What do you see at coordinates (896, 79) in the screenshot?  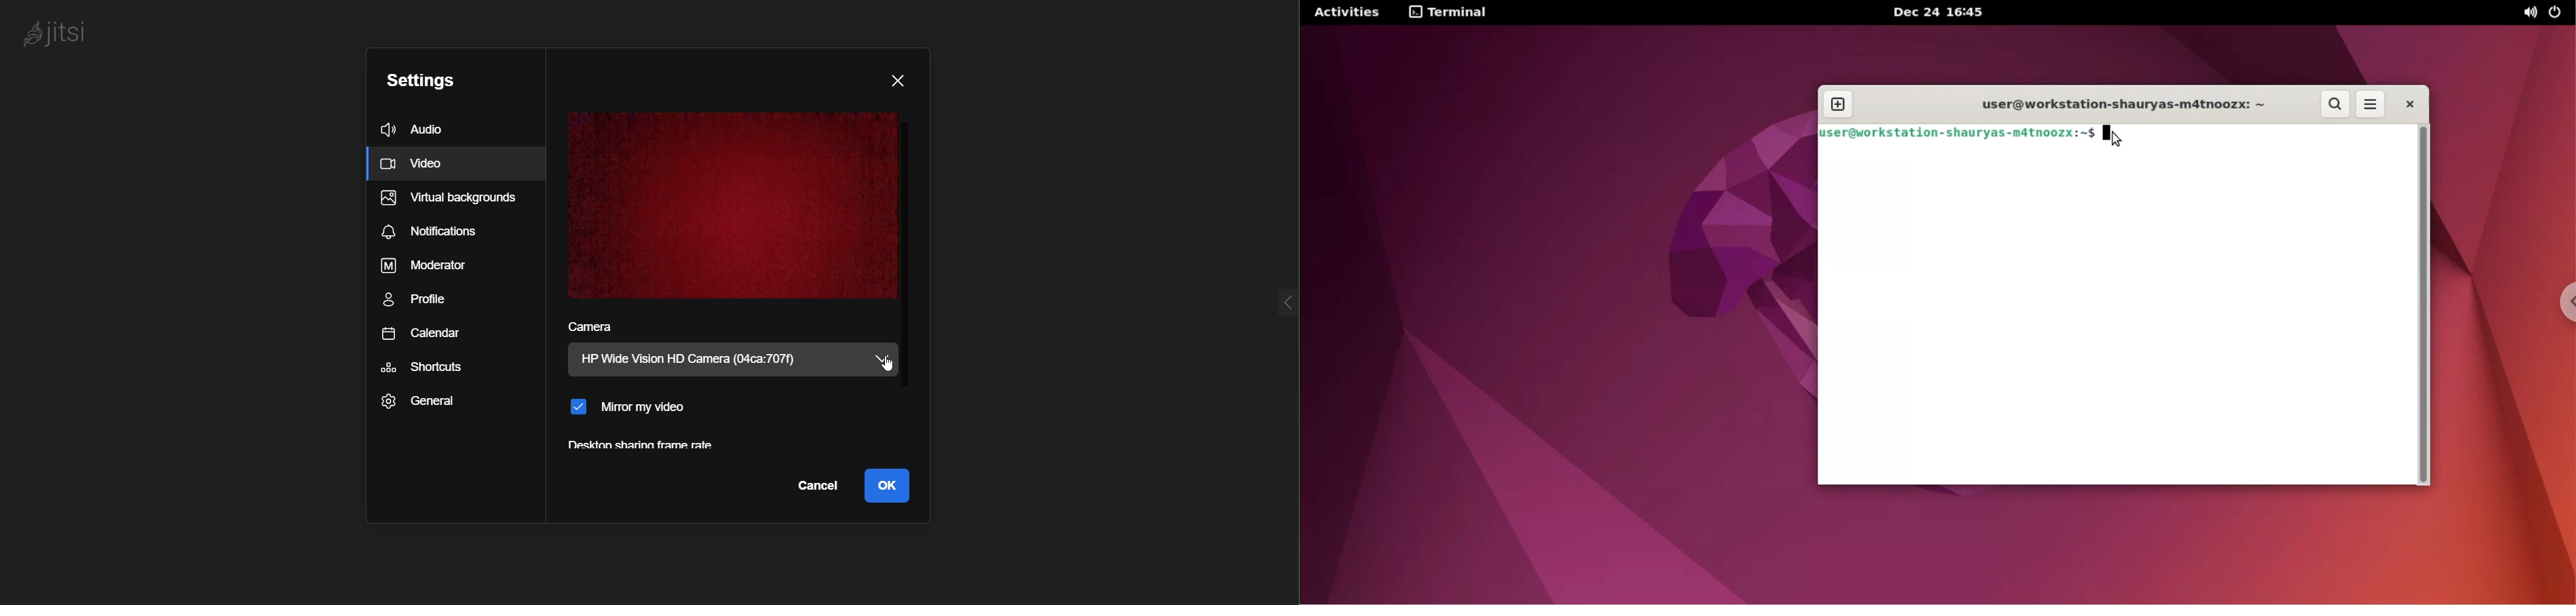 I see `close` at bounding box center [896, 79].